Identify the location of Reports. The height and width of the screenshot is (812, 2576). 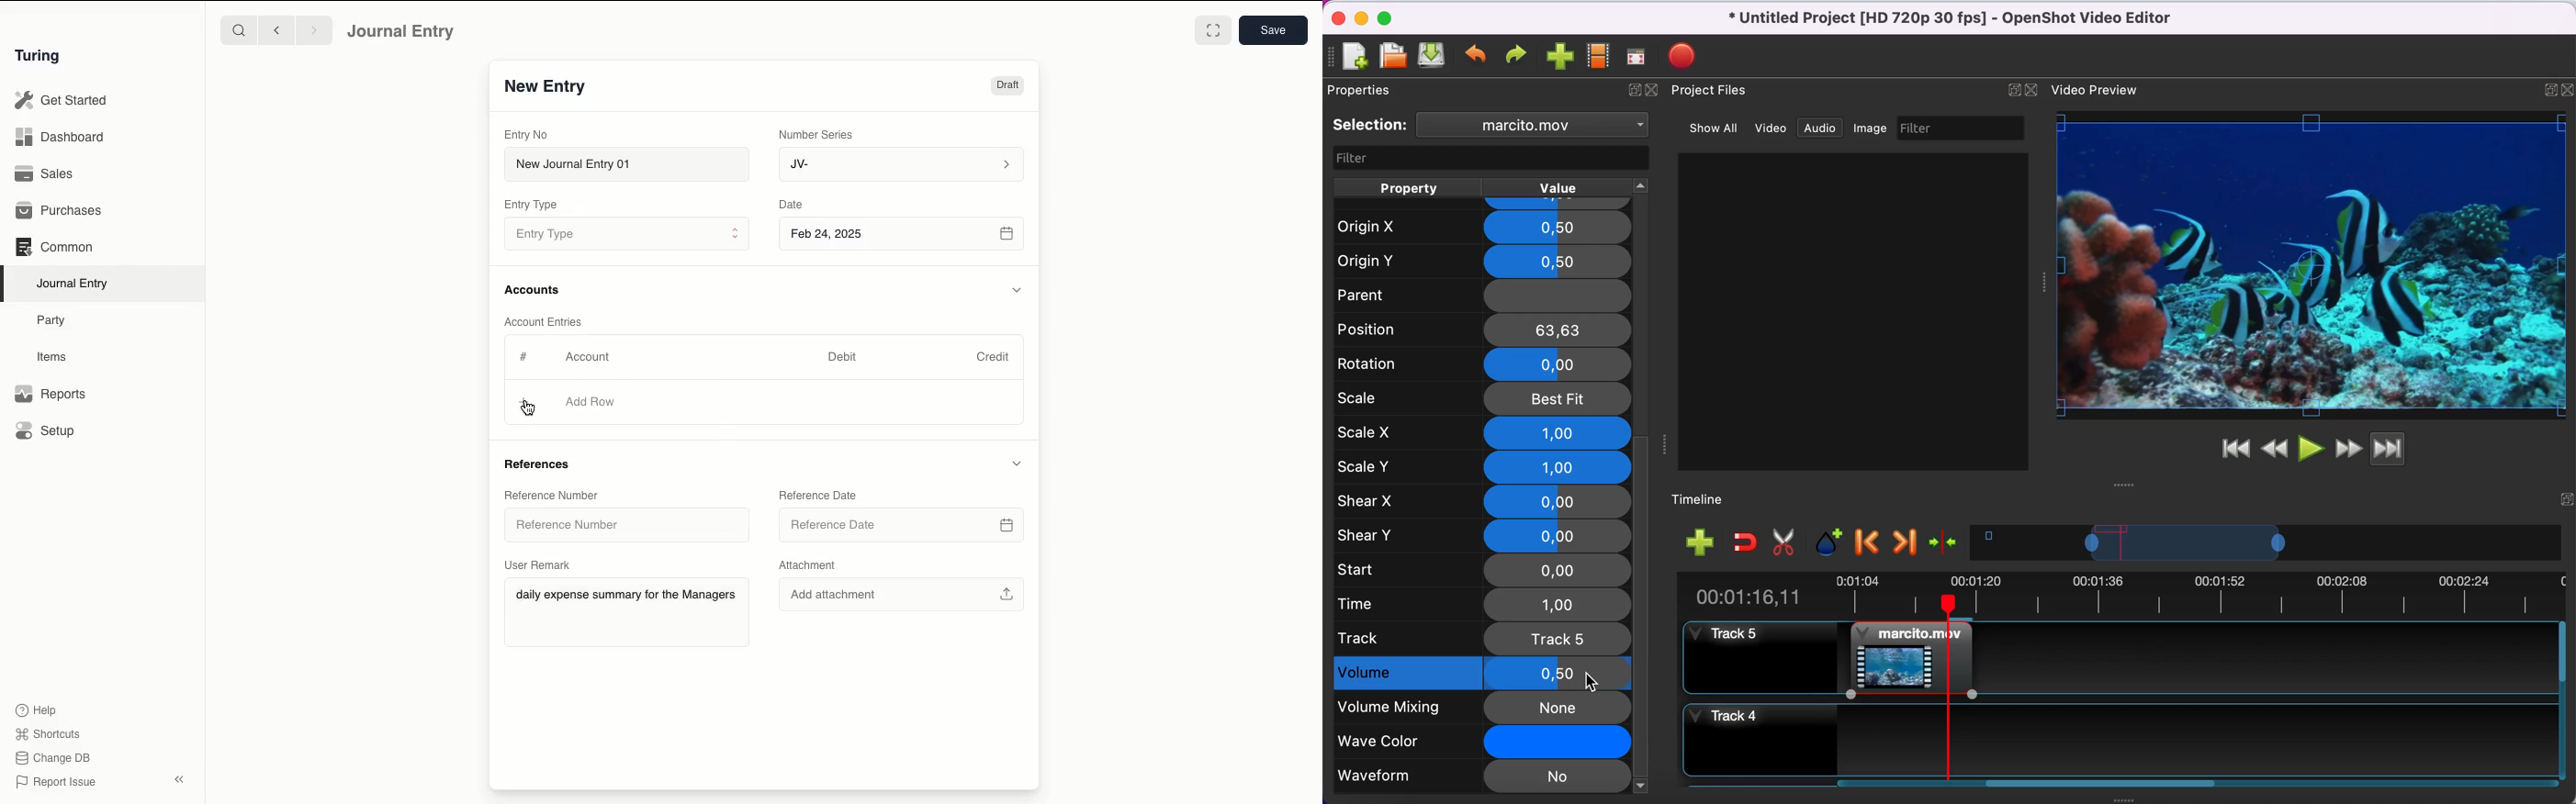
(51, 394).